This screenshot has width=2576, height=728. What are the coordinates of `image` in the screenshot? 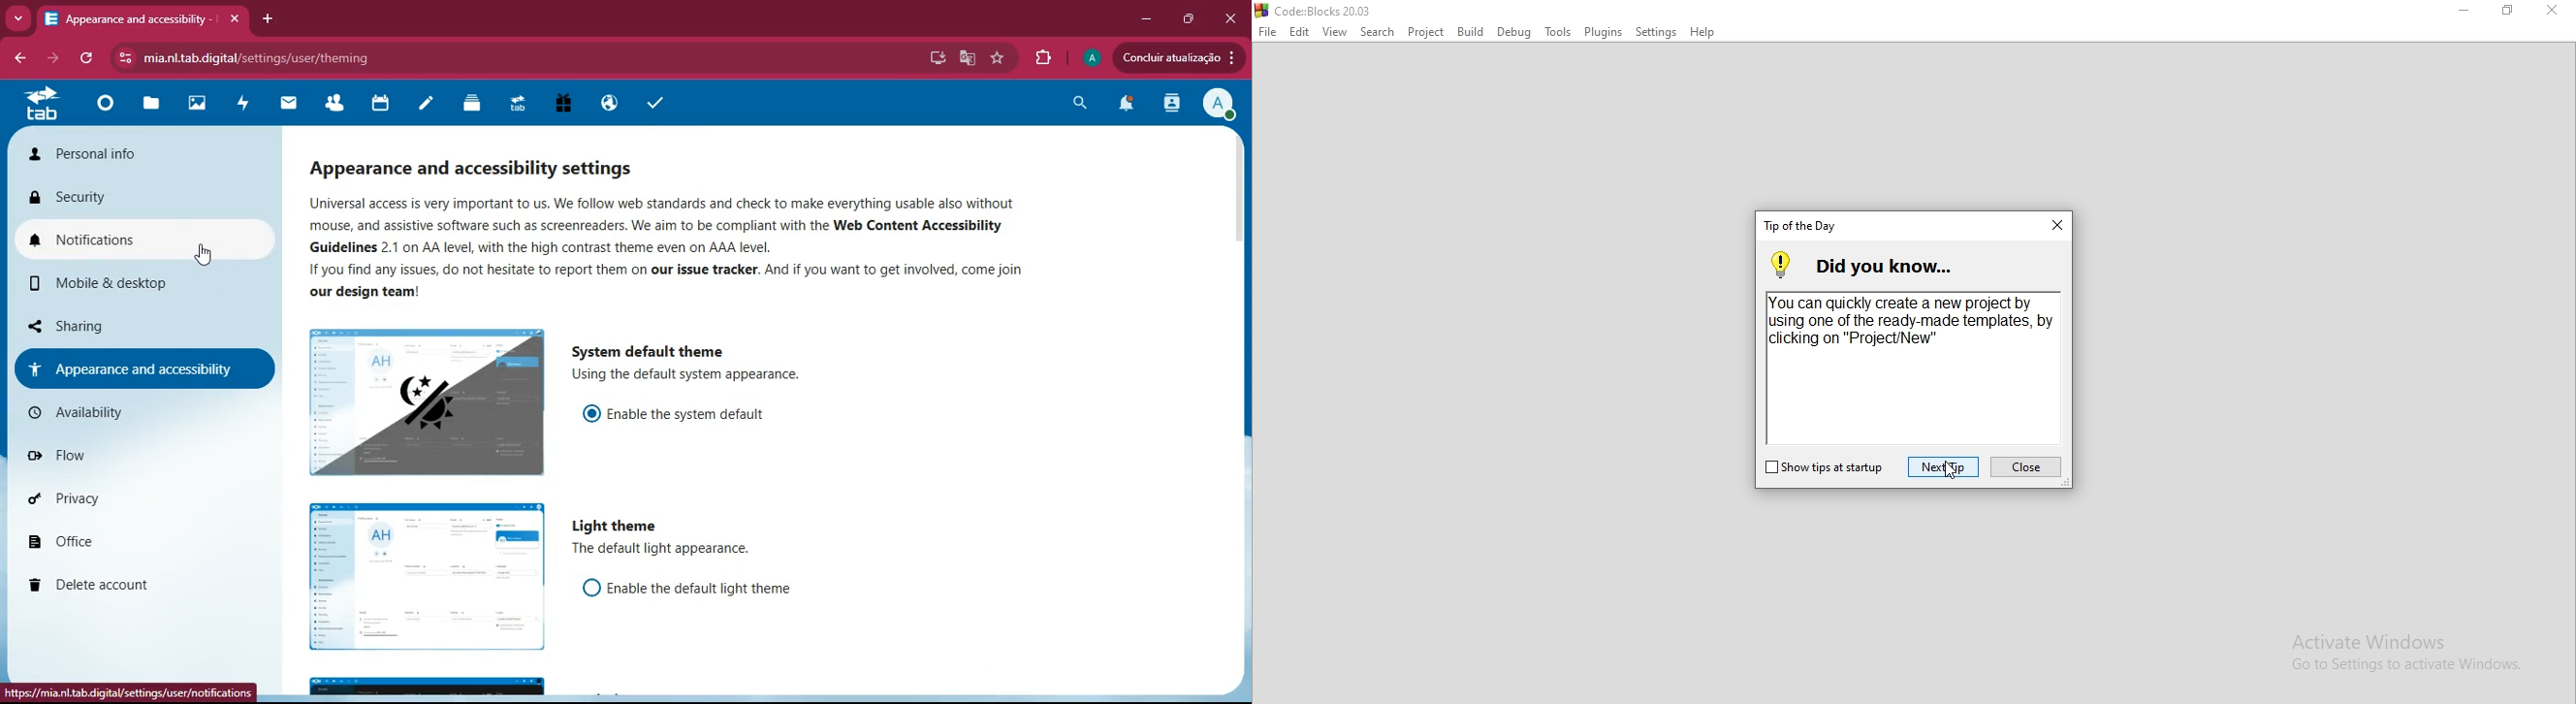 It's located at (431, 407).